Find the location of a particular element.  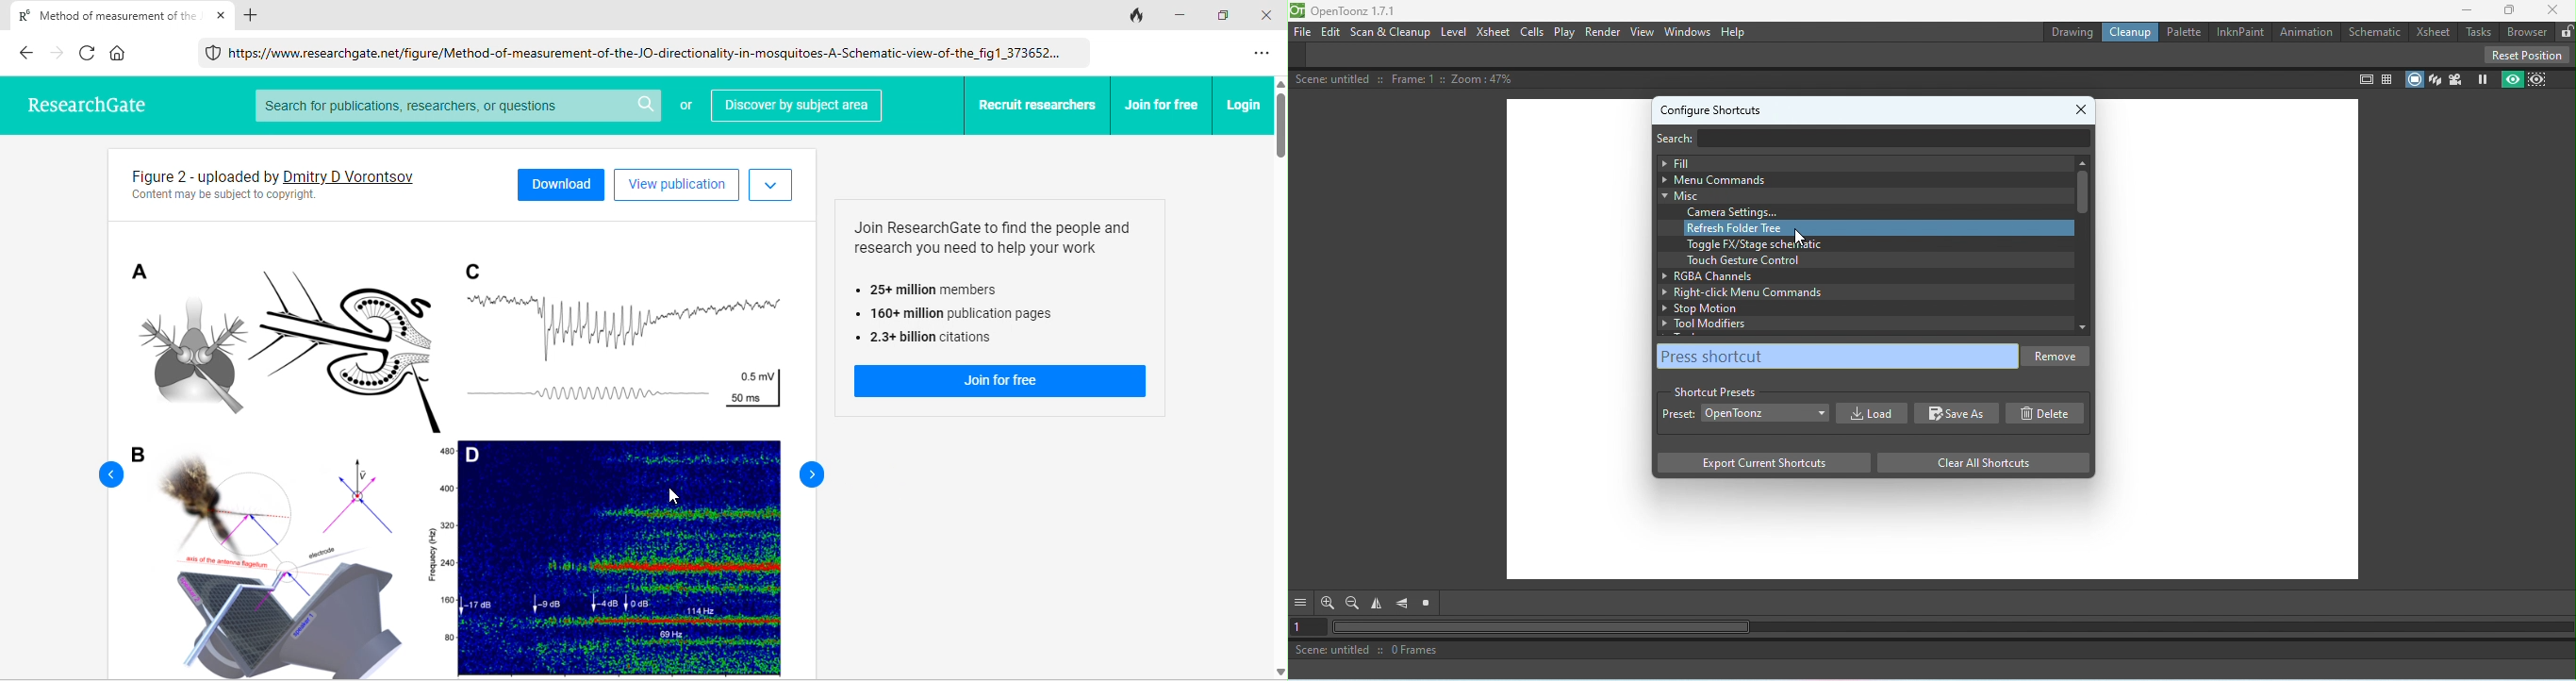

Press shortcut is located at coordinates (1838, 357).